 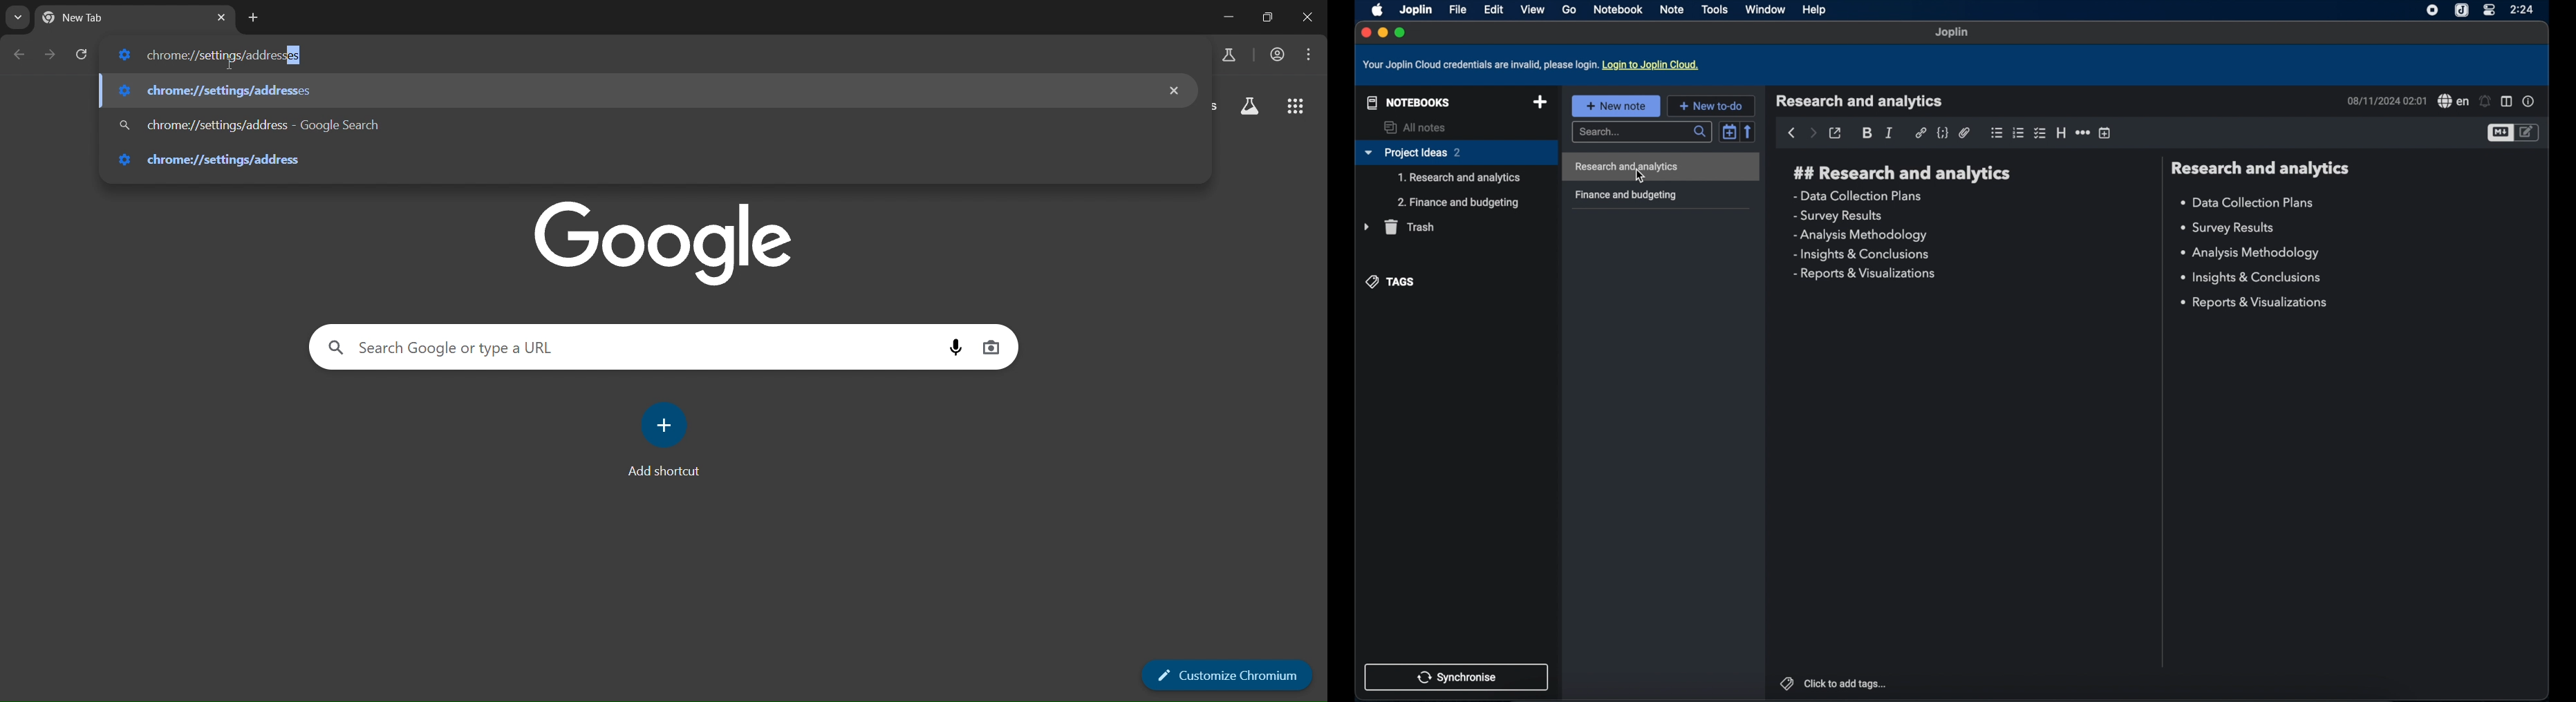 What do you see at coordinates (1457, 10) in the screenshot?
I see `file` at bounding box center [1457, 10].